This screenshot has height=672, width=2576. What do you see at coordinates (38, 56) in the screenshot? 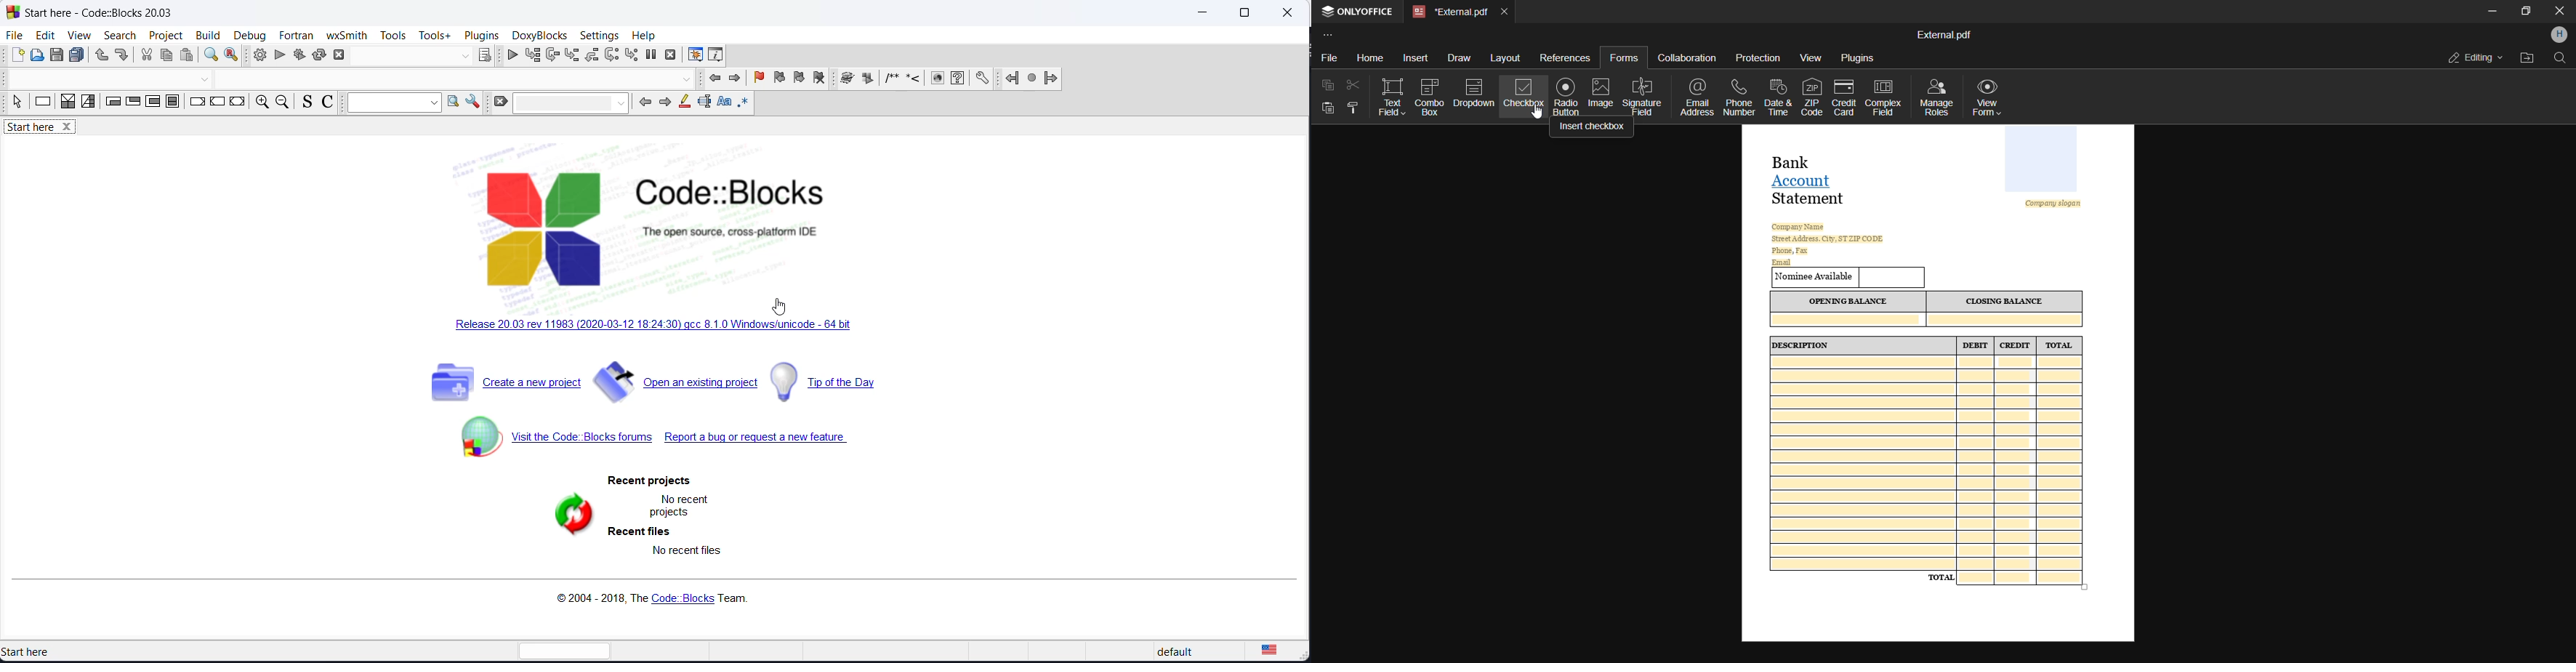
I see `open` at bounding box center [38, 56].